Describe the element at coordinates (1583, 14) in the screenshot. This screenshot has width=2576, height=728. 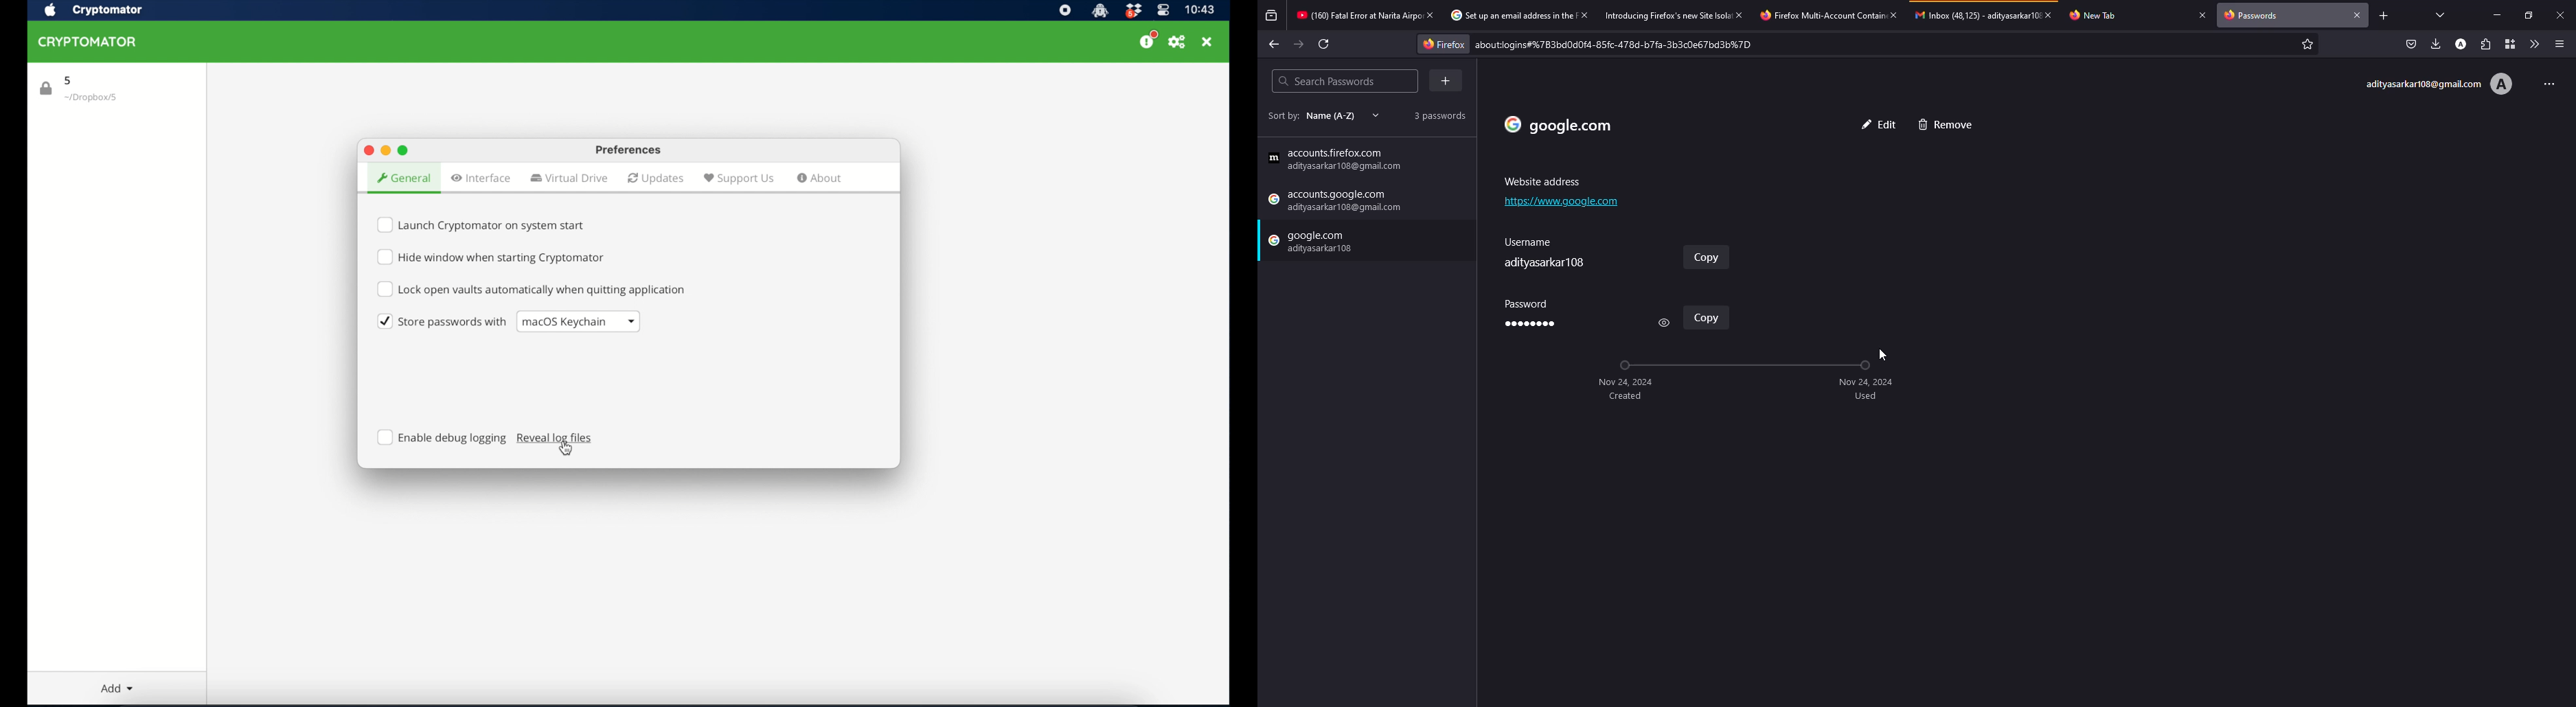
I see `close` at that location.